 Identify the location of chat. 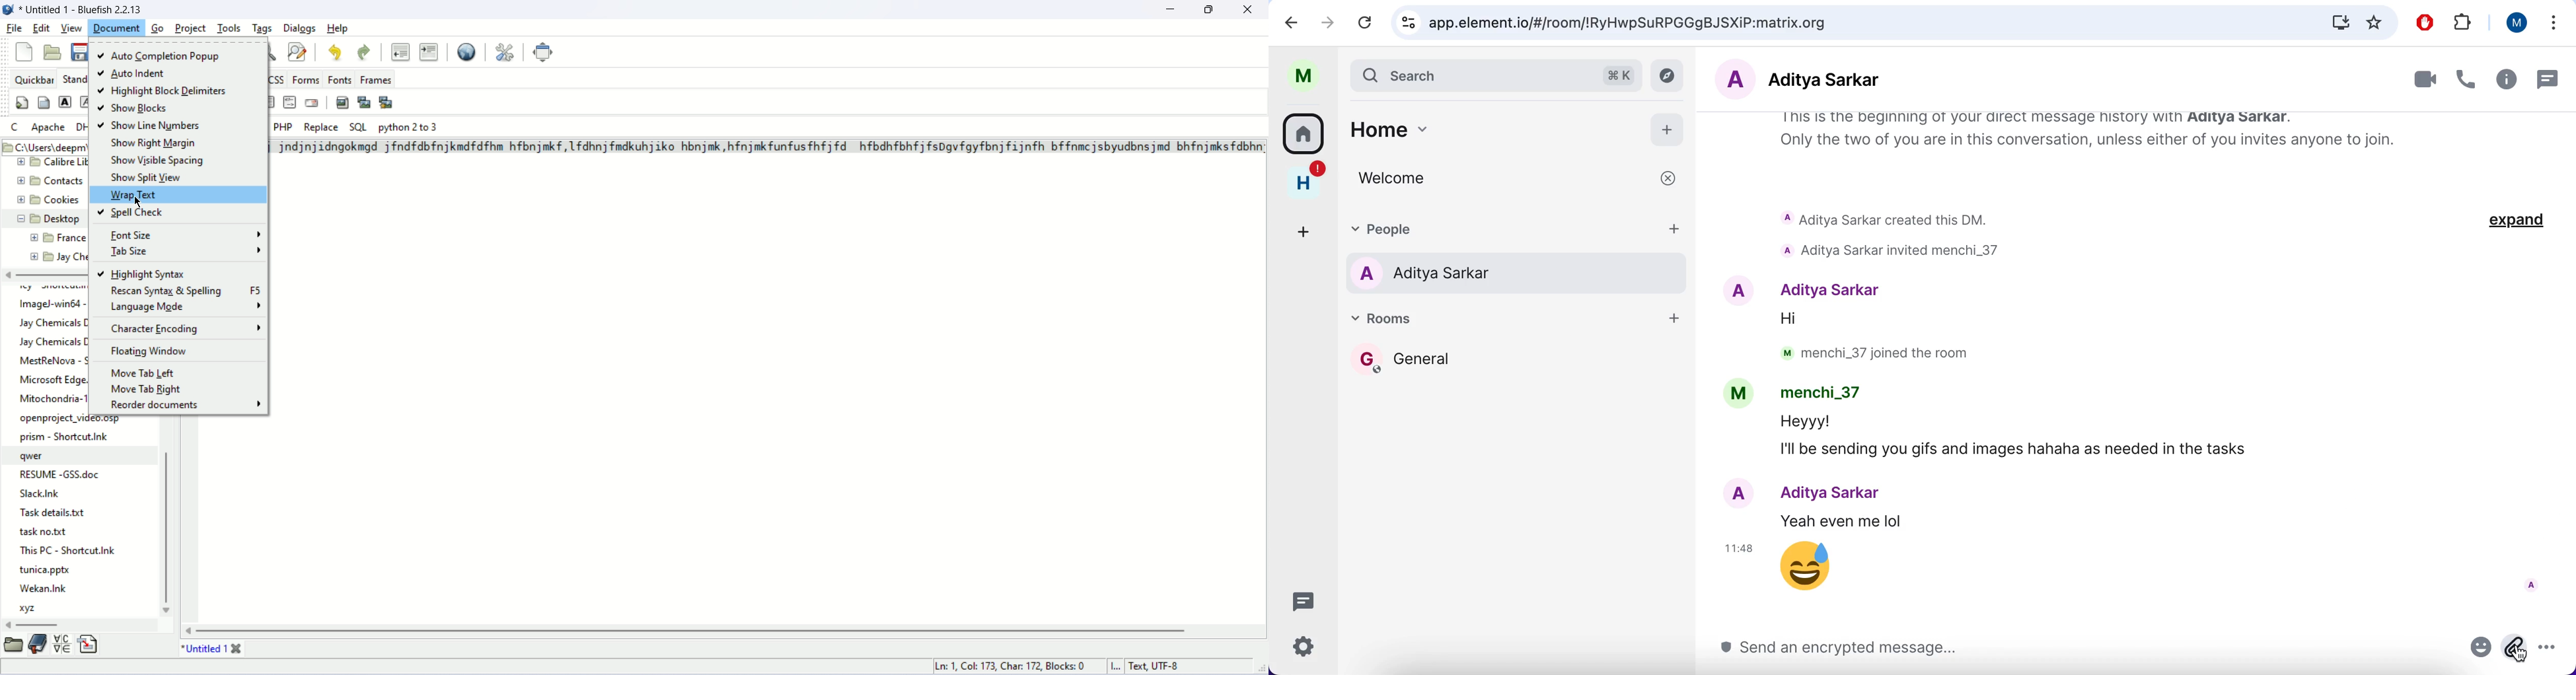
(1307, 602).